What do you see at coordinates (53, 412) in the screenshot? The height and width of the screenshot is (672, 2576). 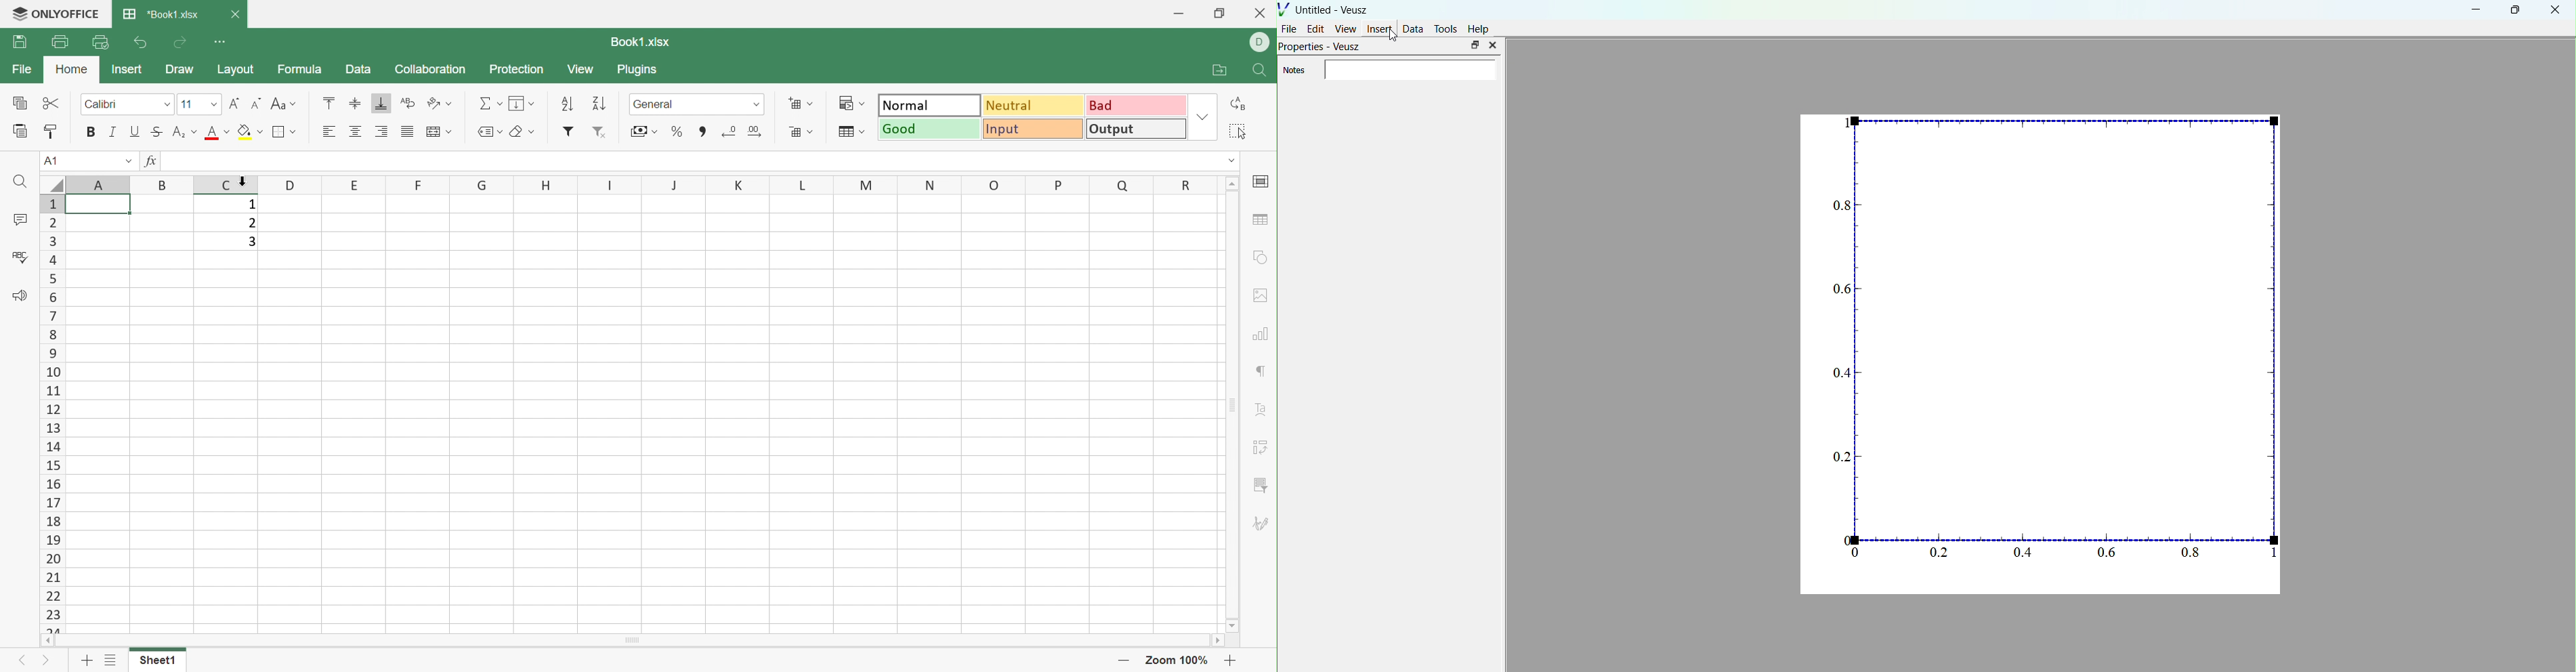 I see `Row Numbers` at bounding box center [53, 412].